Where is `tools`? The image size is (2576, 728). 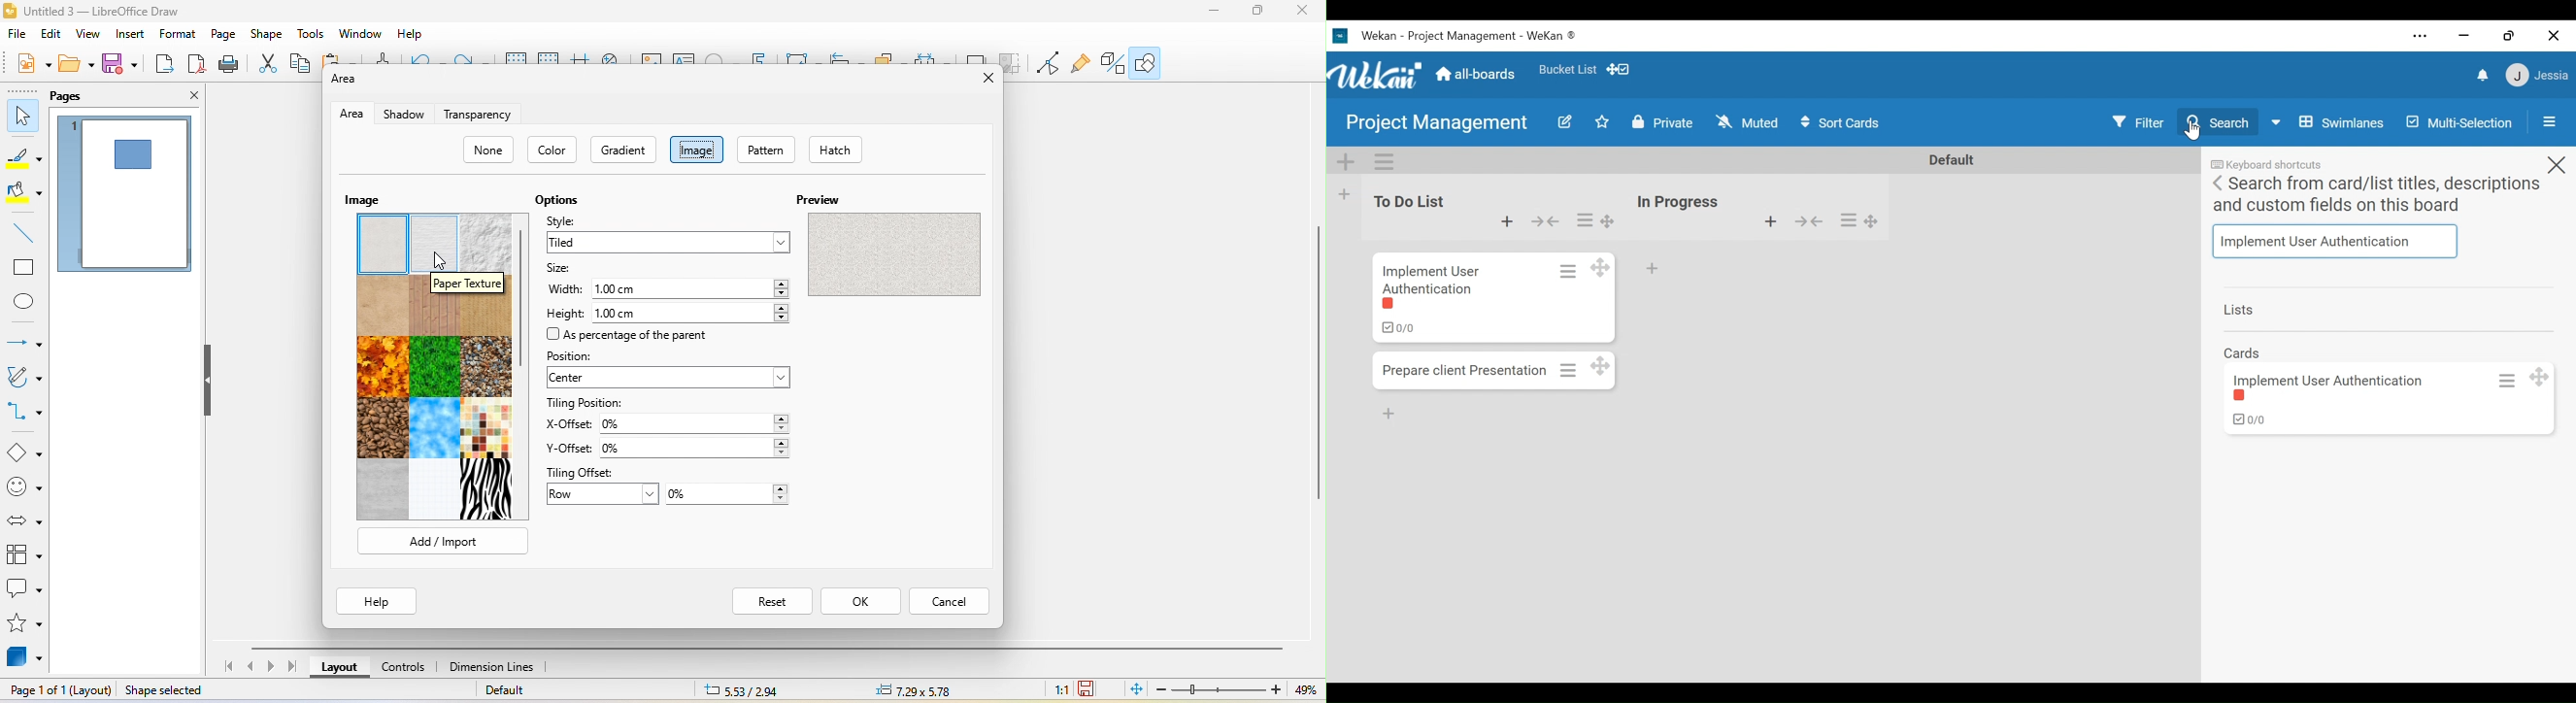
tools is located at coordinates (313, 35).